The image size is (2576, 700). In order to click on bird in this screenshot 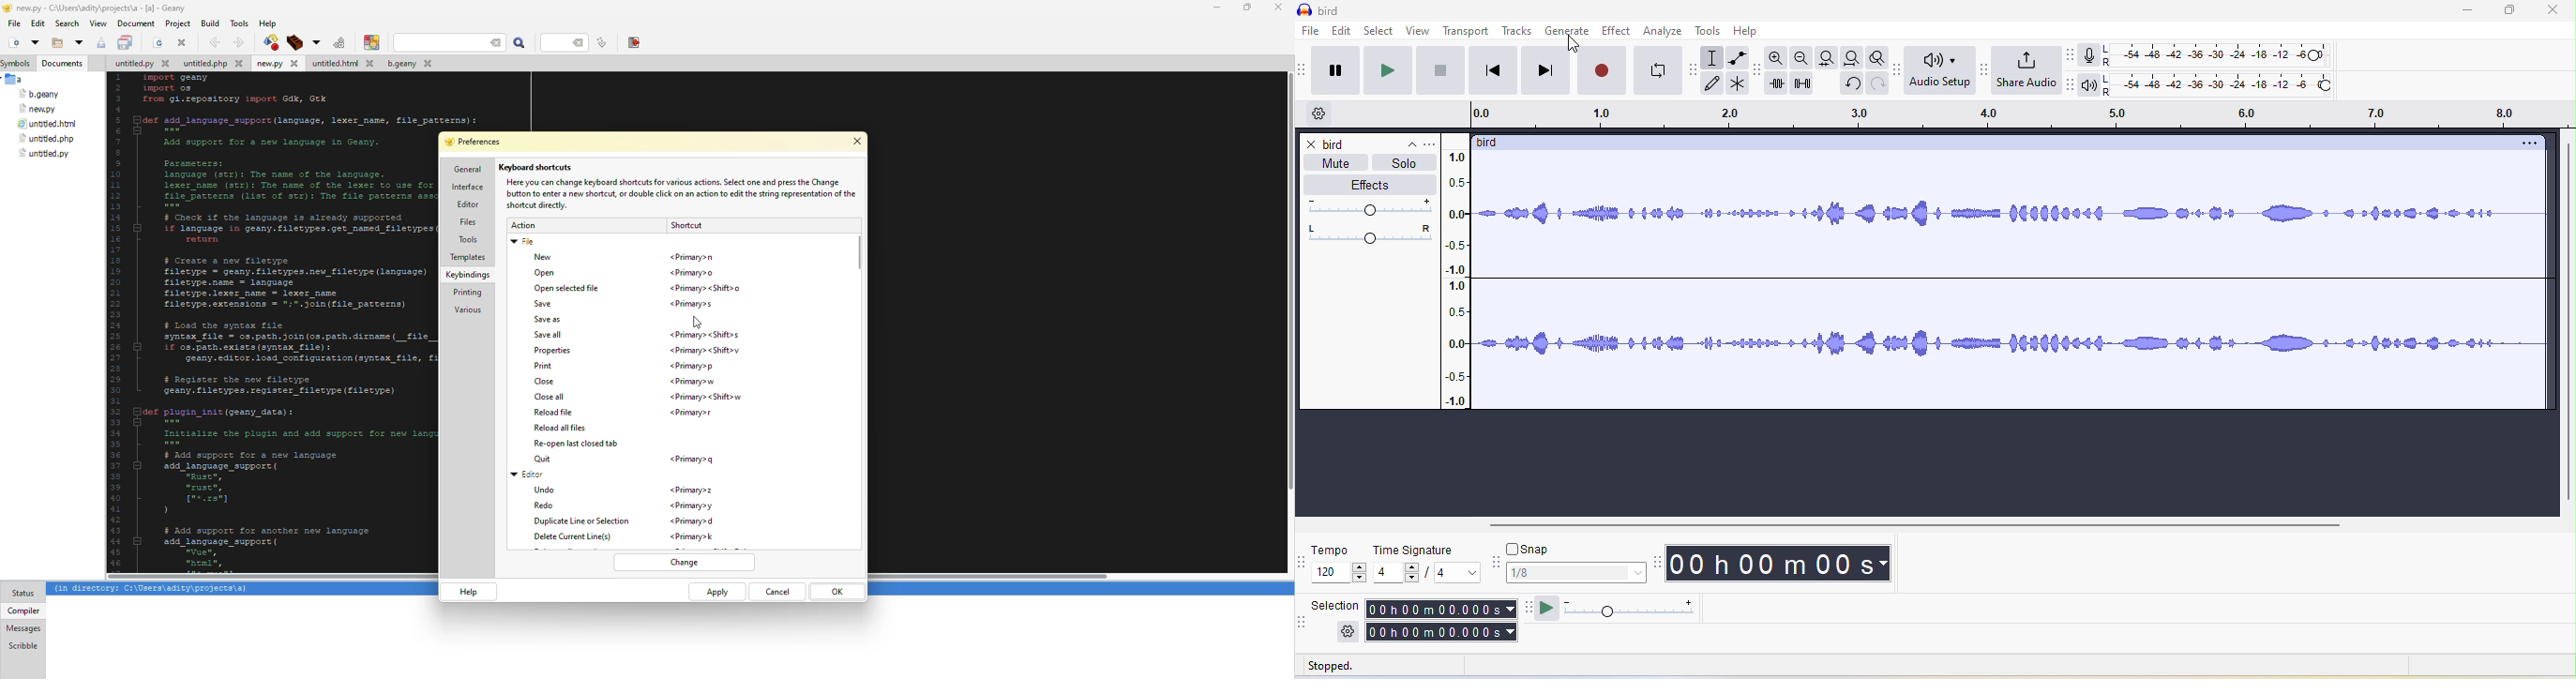, I will do `click(1487, 142)`.